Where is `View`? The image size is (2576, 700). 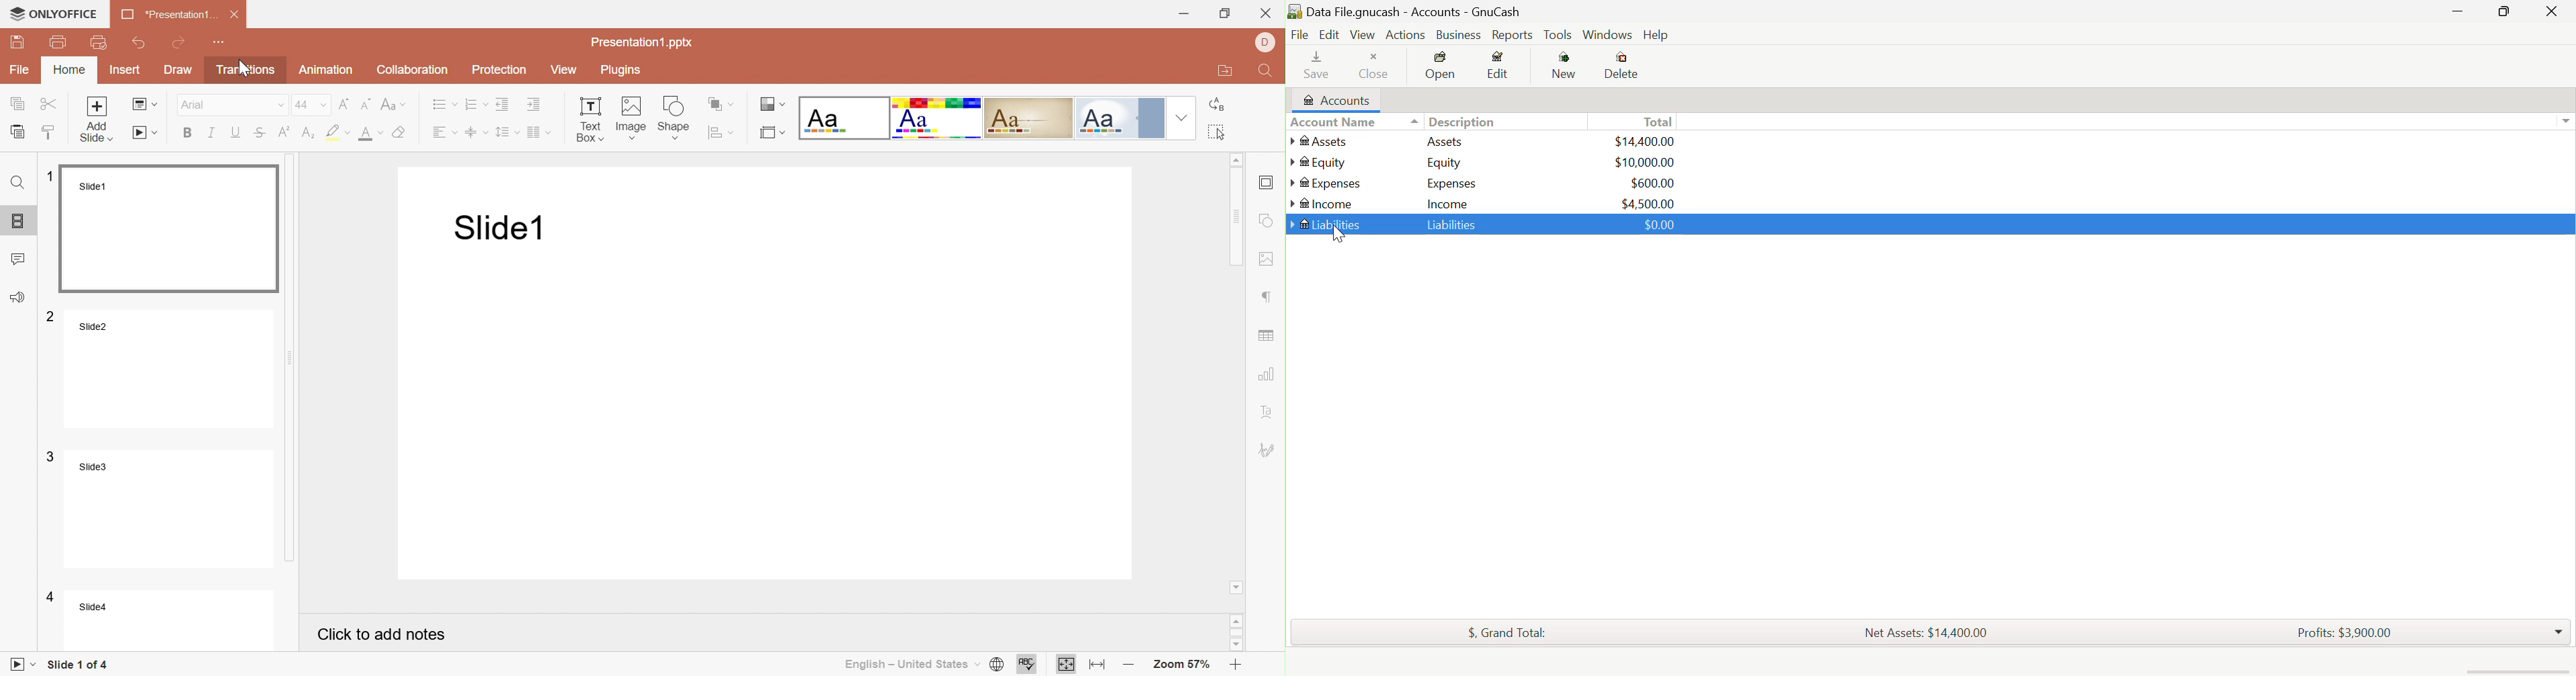 View is located at coordinates (1361, 35).